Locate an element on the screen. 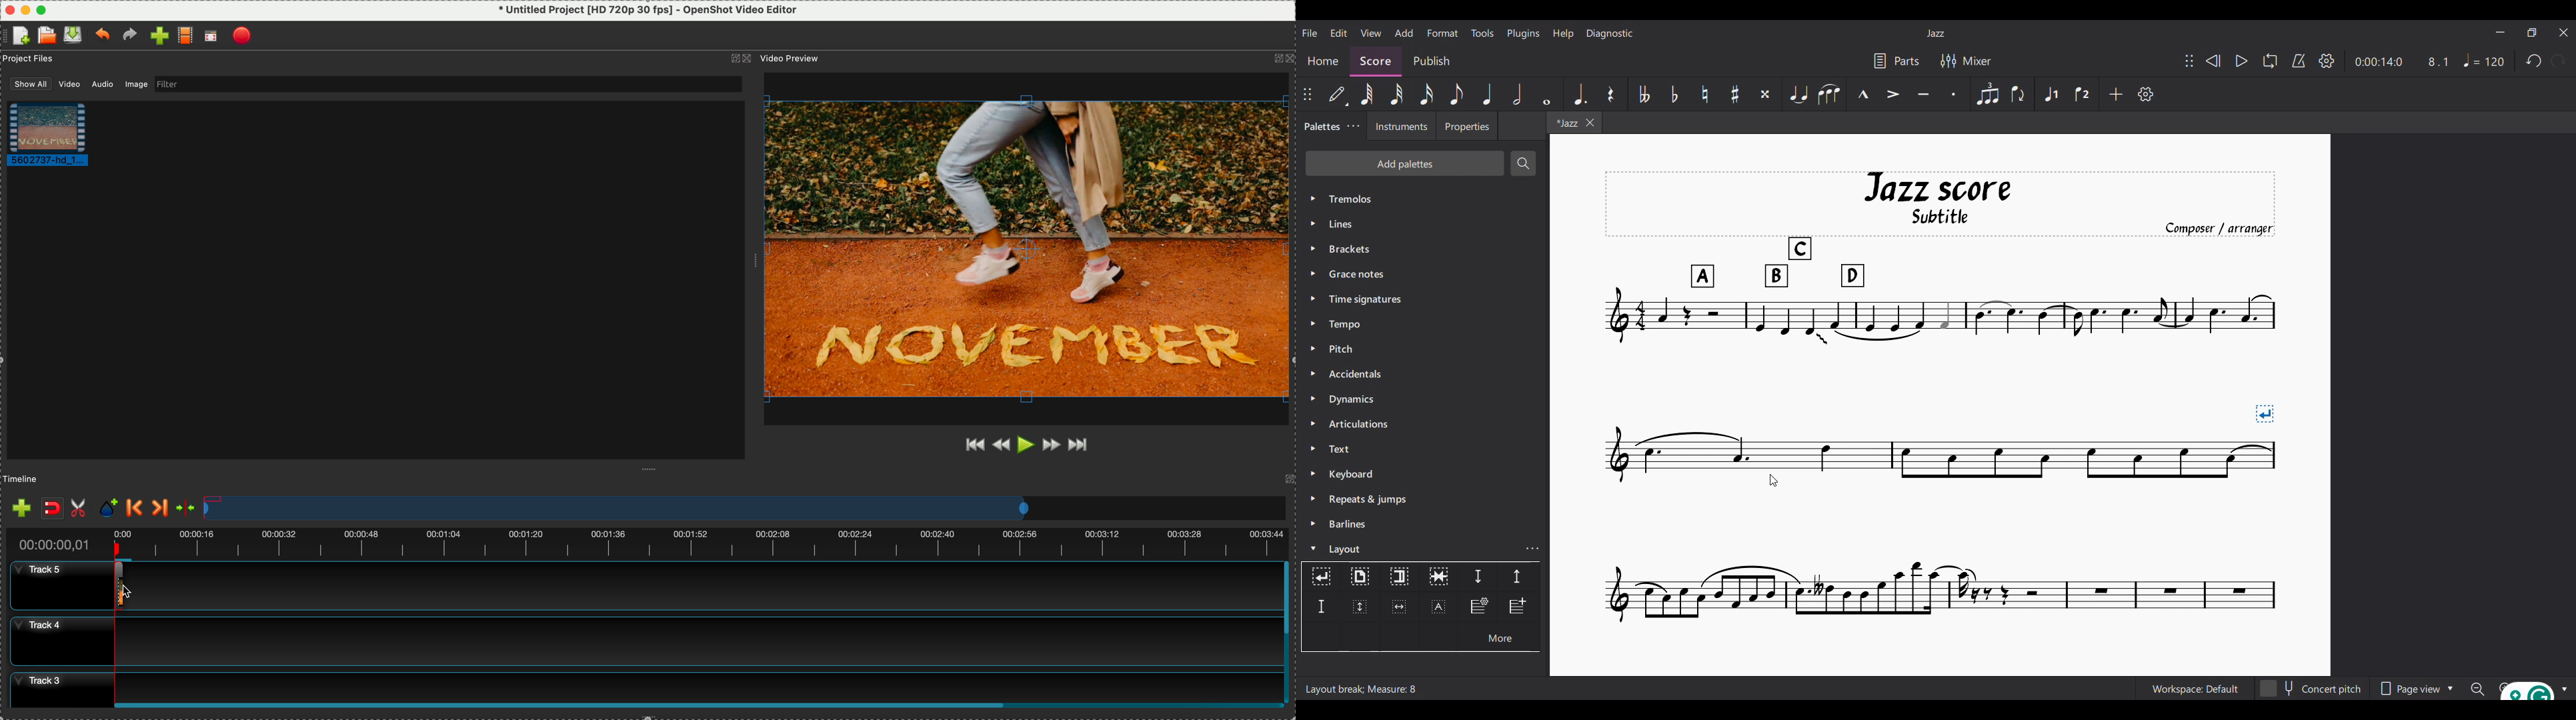  Toggle flat is located at coordinates (1674, 94).